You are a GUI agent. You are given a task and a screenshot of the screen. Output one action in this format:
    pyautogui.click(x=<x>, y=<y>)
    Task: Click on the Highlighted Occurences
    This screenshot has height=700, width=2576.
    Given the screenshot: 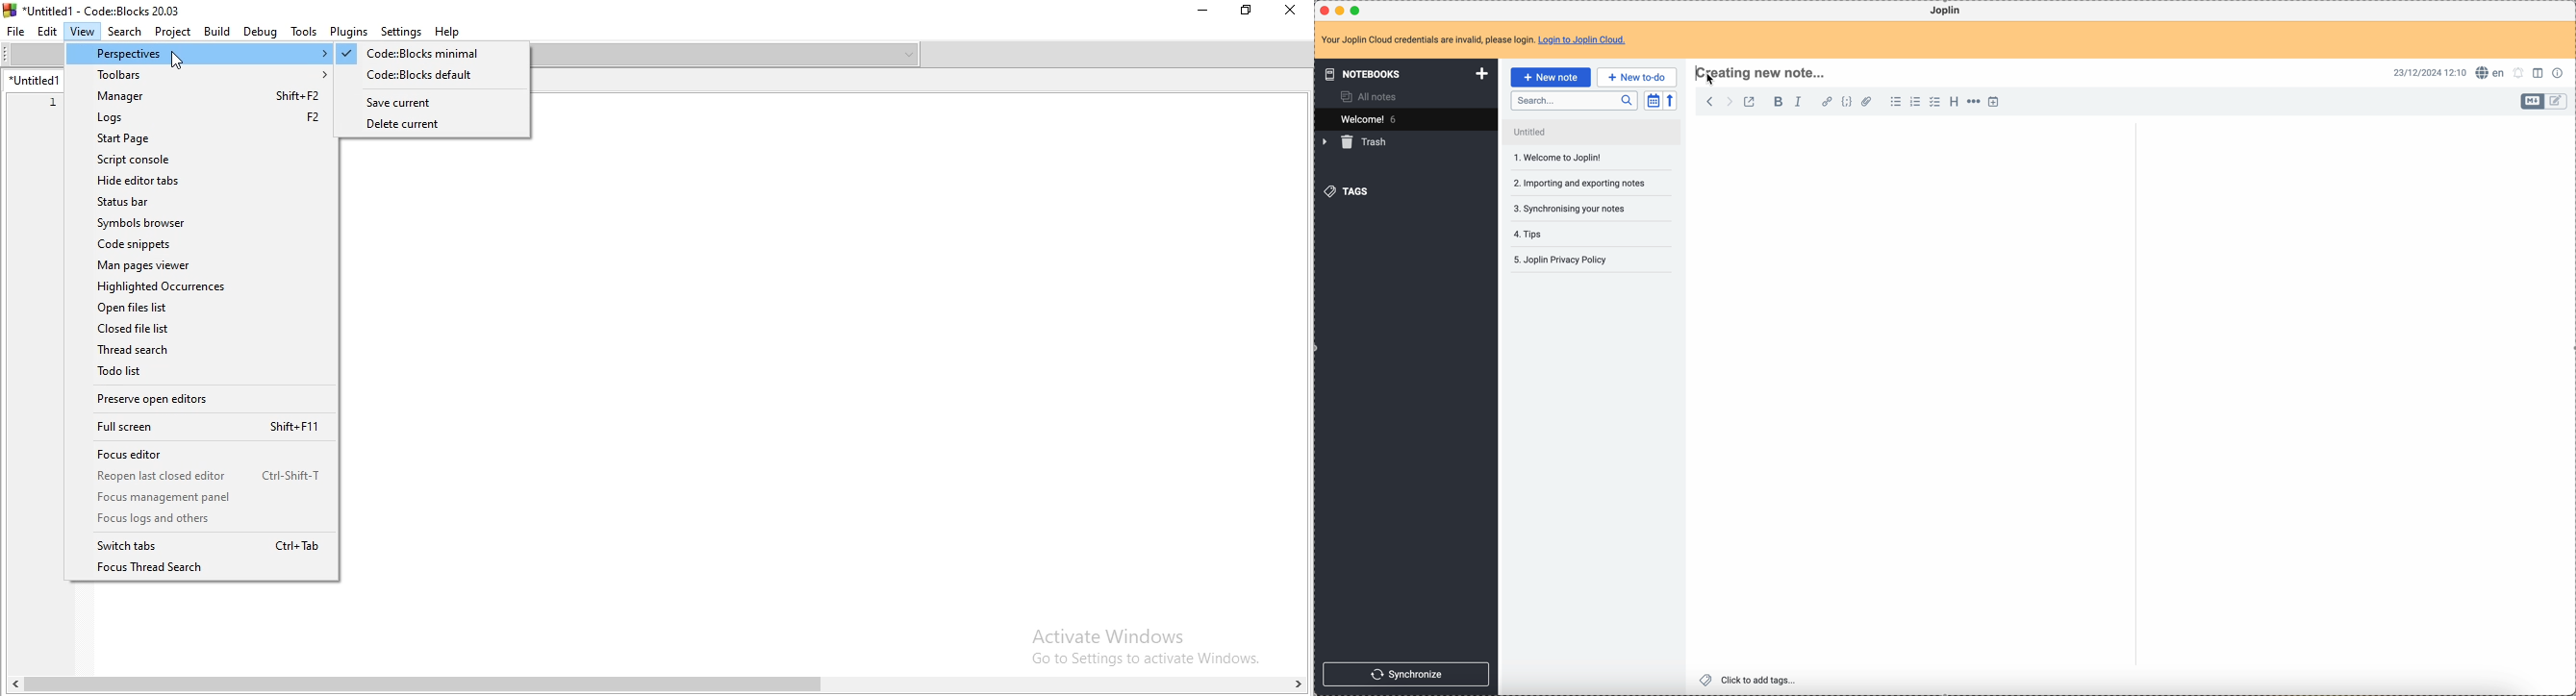 What is the action you would take?
    pyautogui.click(x=203, y=284)
    